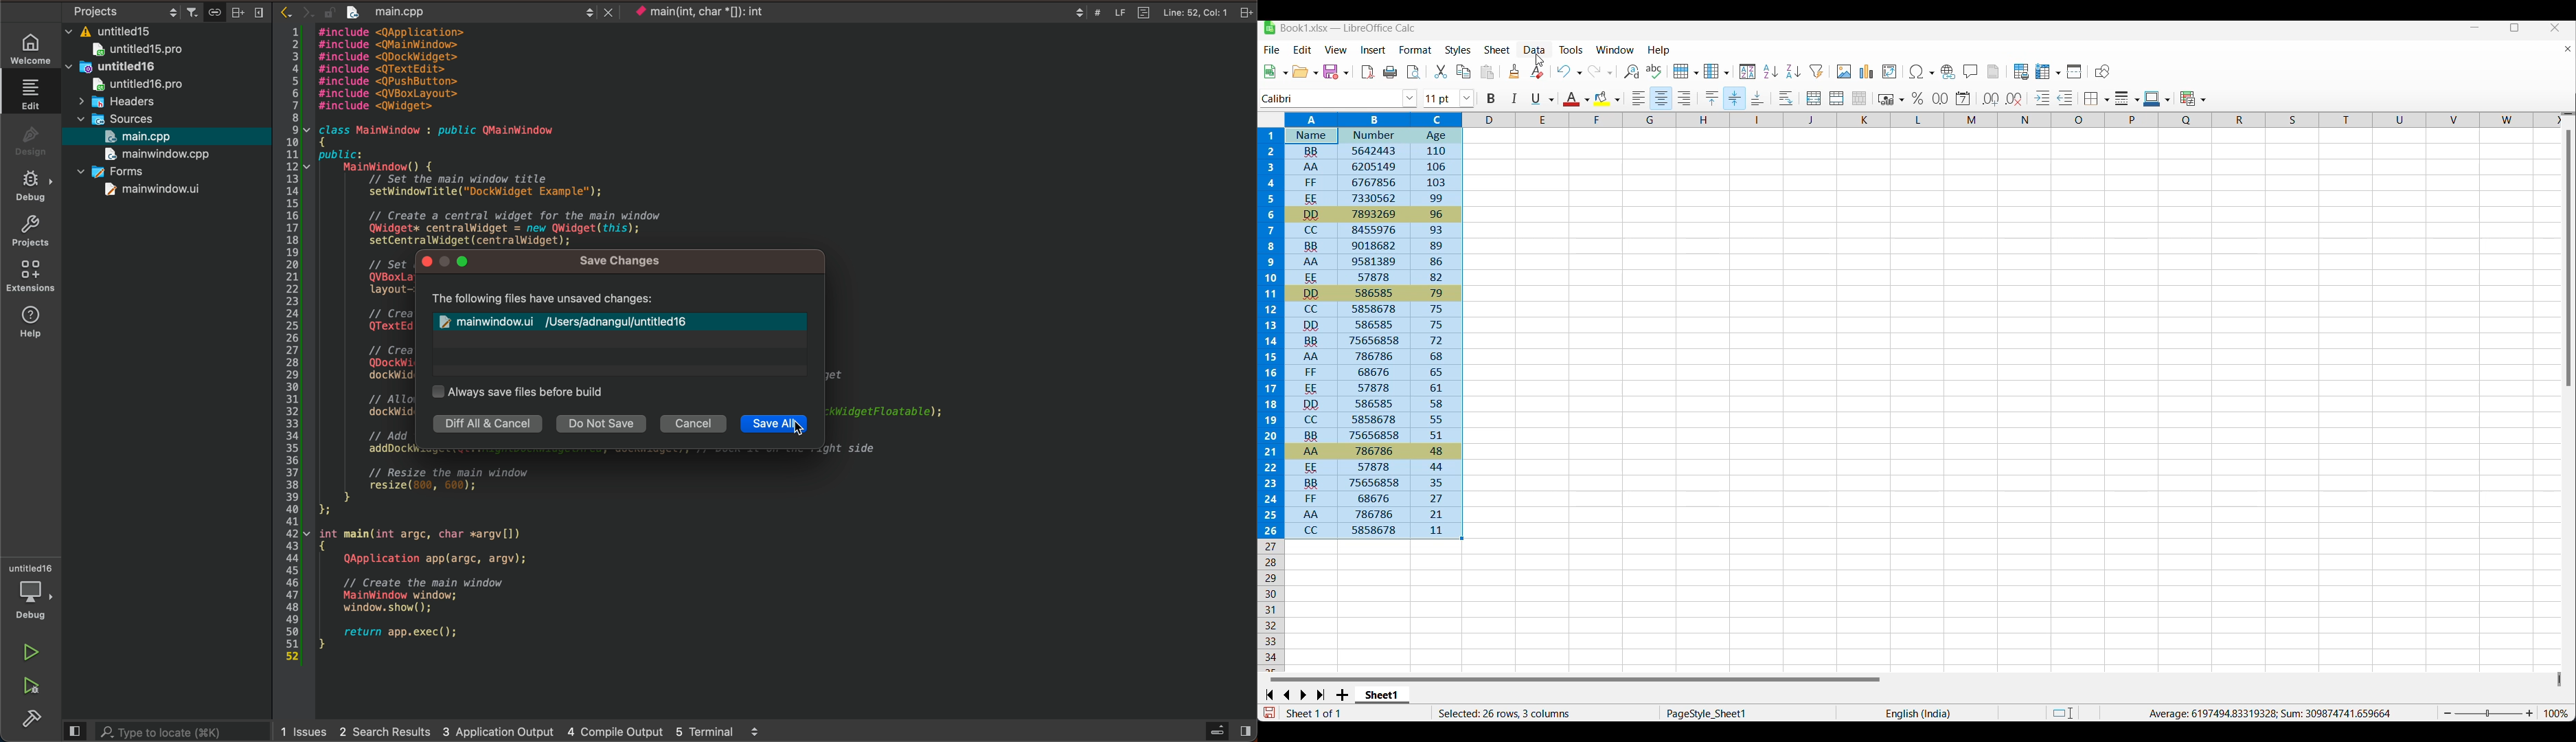 The height and width of the screenshot is (756, 2576). Describe the element at coordinates (1542, 99) in the screenshot. I see `Underline options` at that location.